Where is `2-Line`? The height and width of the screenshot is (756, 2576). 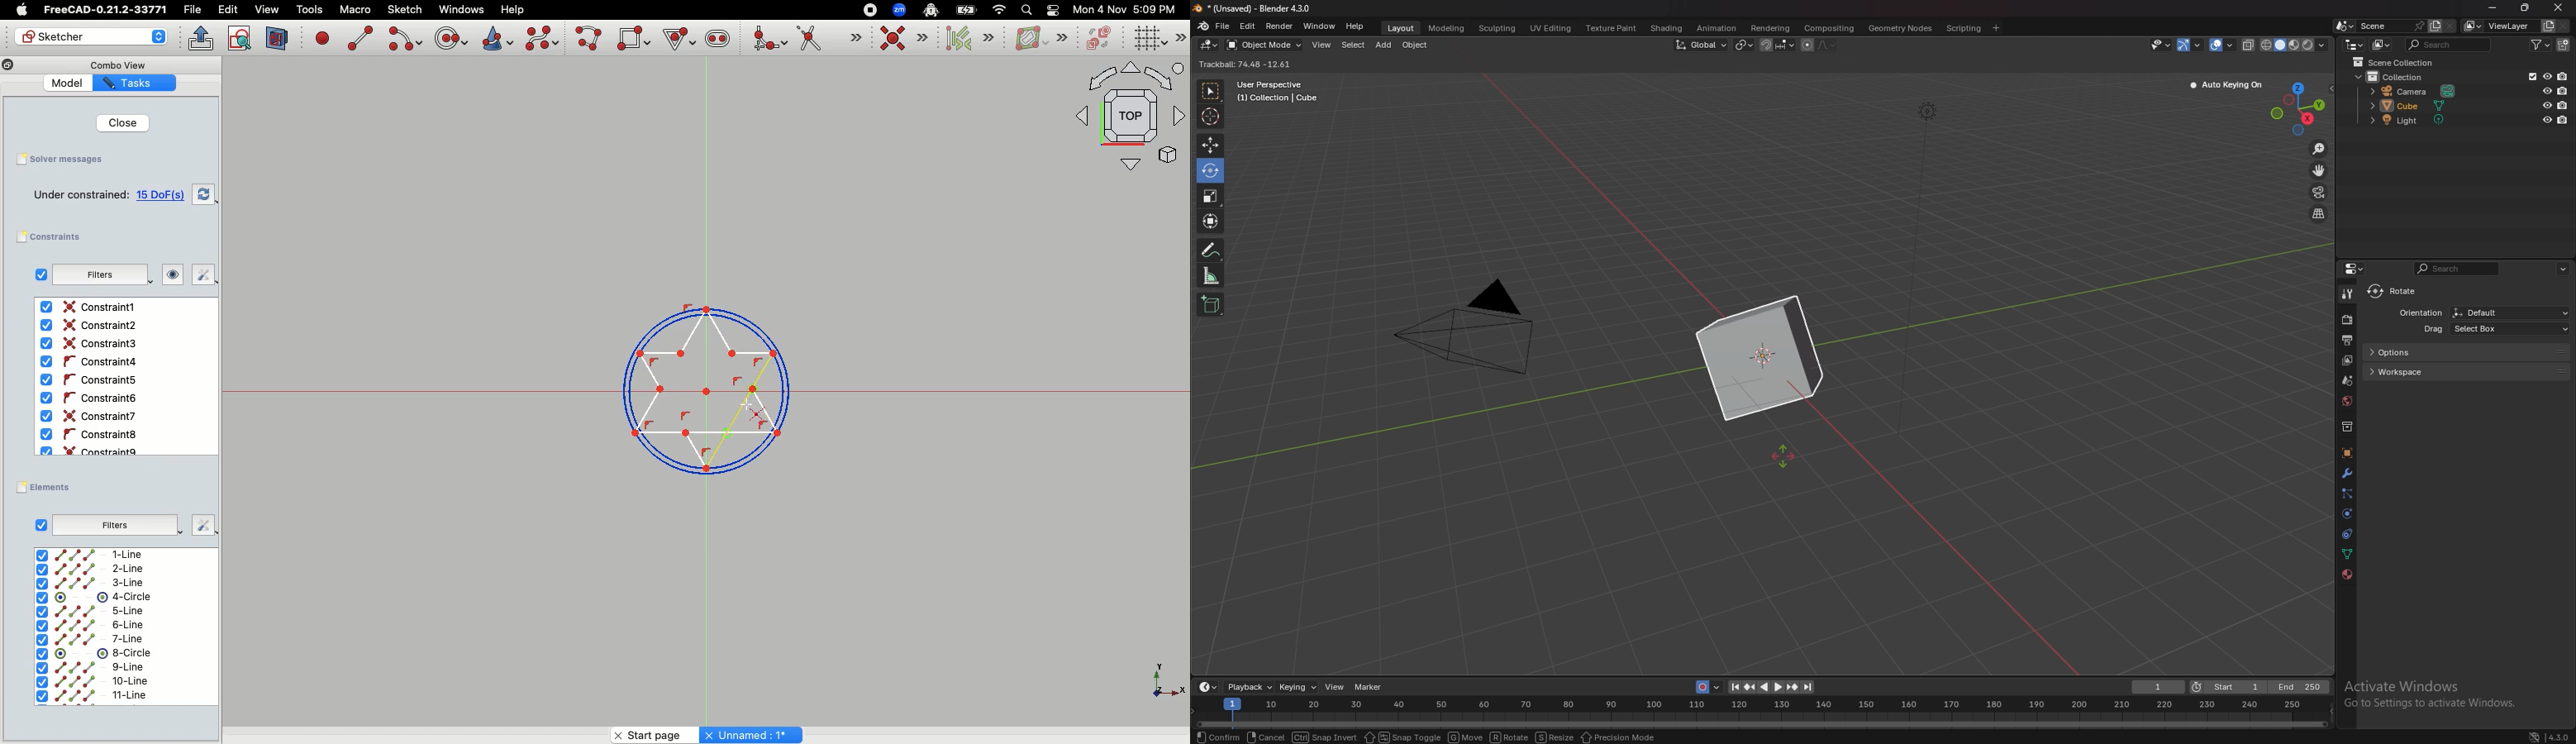 2-Line is located at coordinates (101, 569).